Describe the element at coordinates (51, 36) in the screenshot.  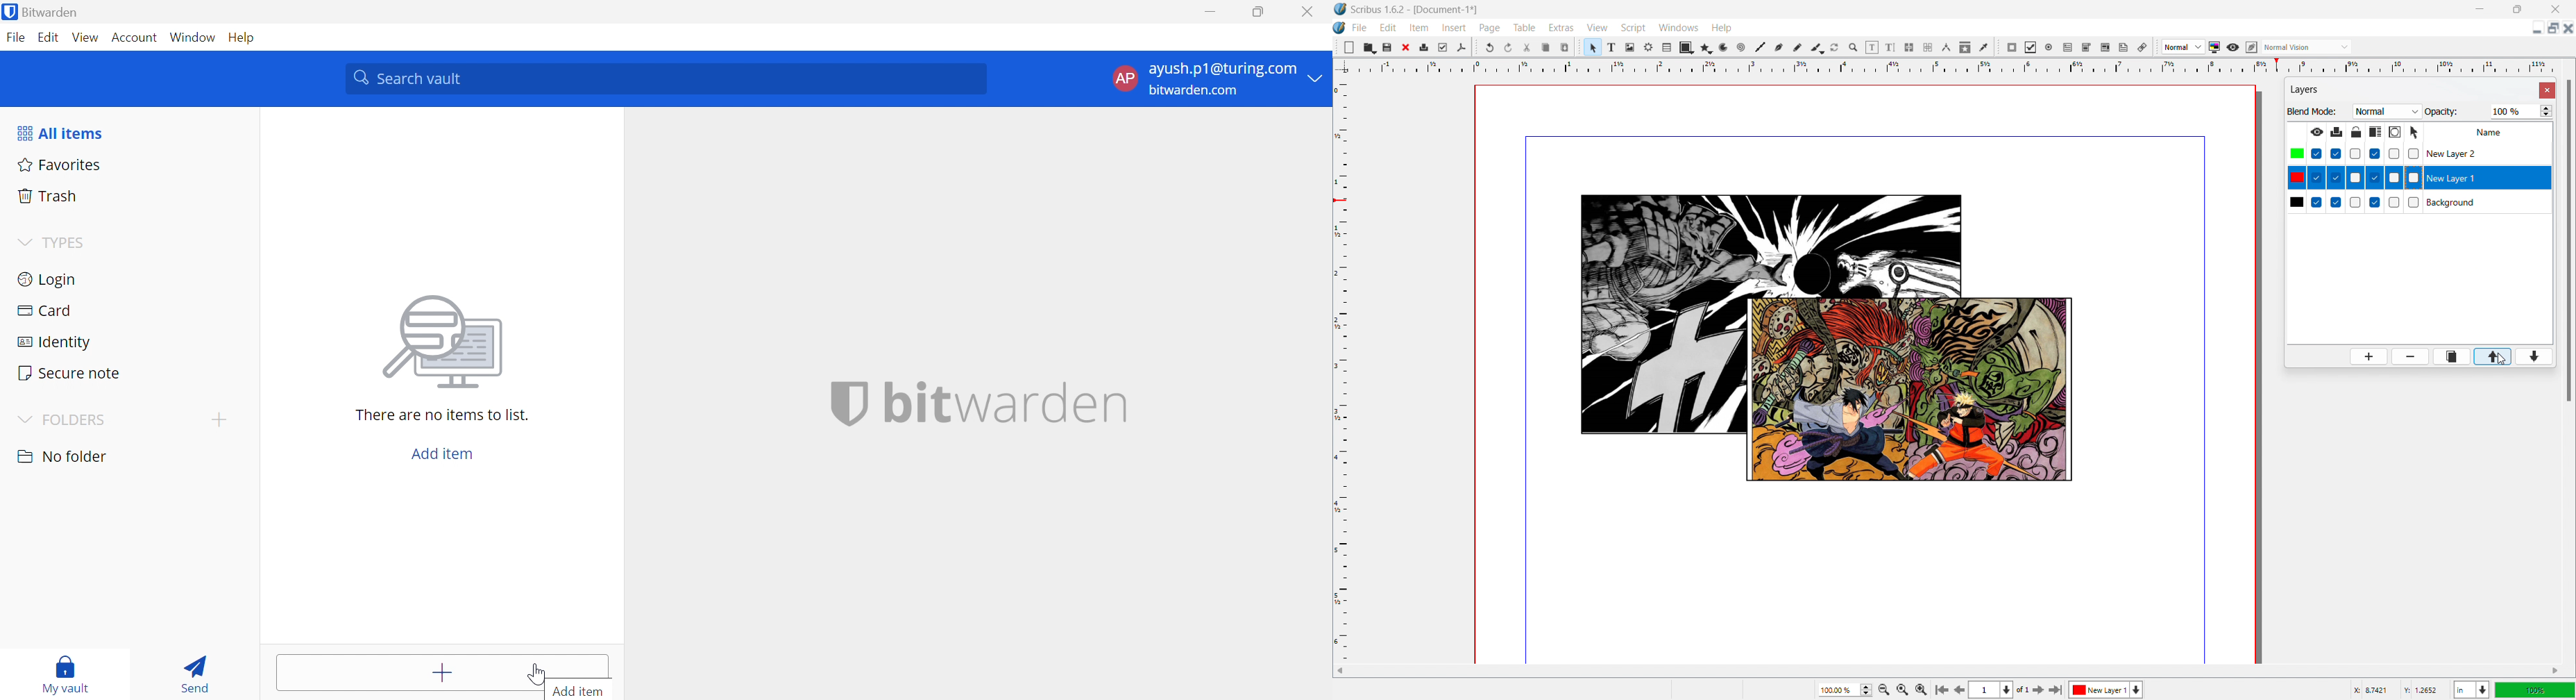
I see `Edit` at that location.